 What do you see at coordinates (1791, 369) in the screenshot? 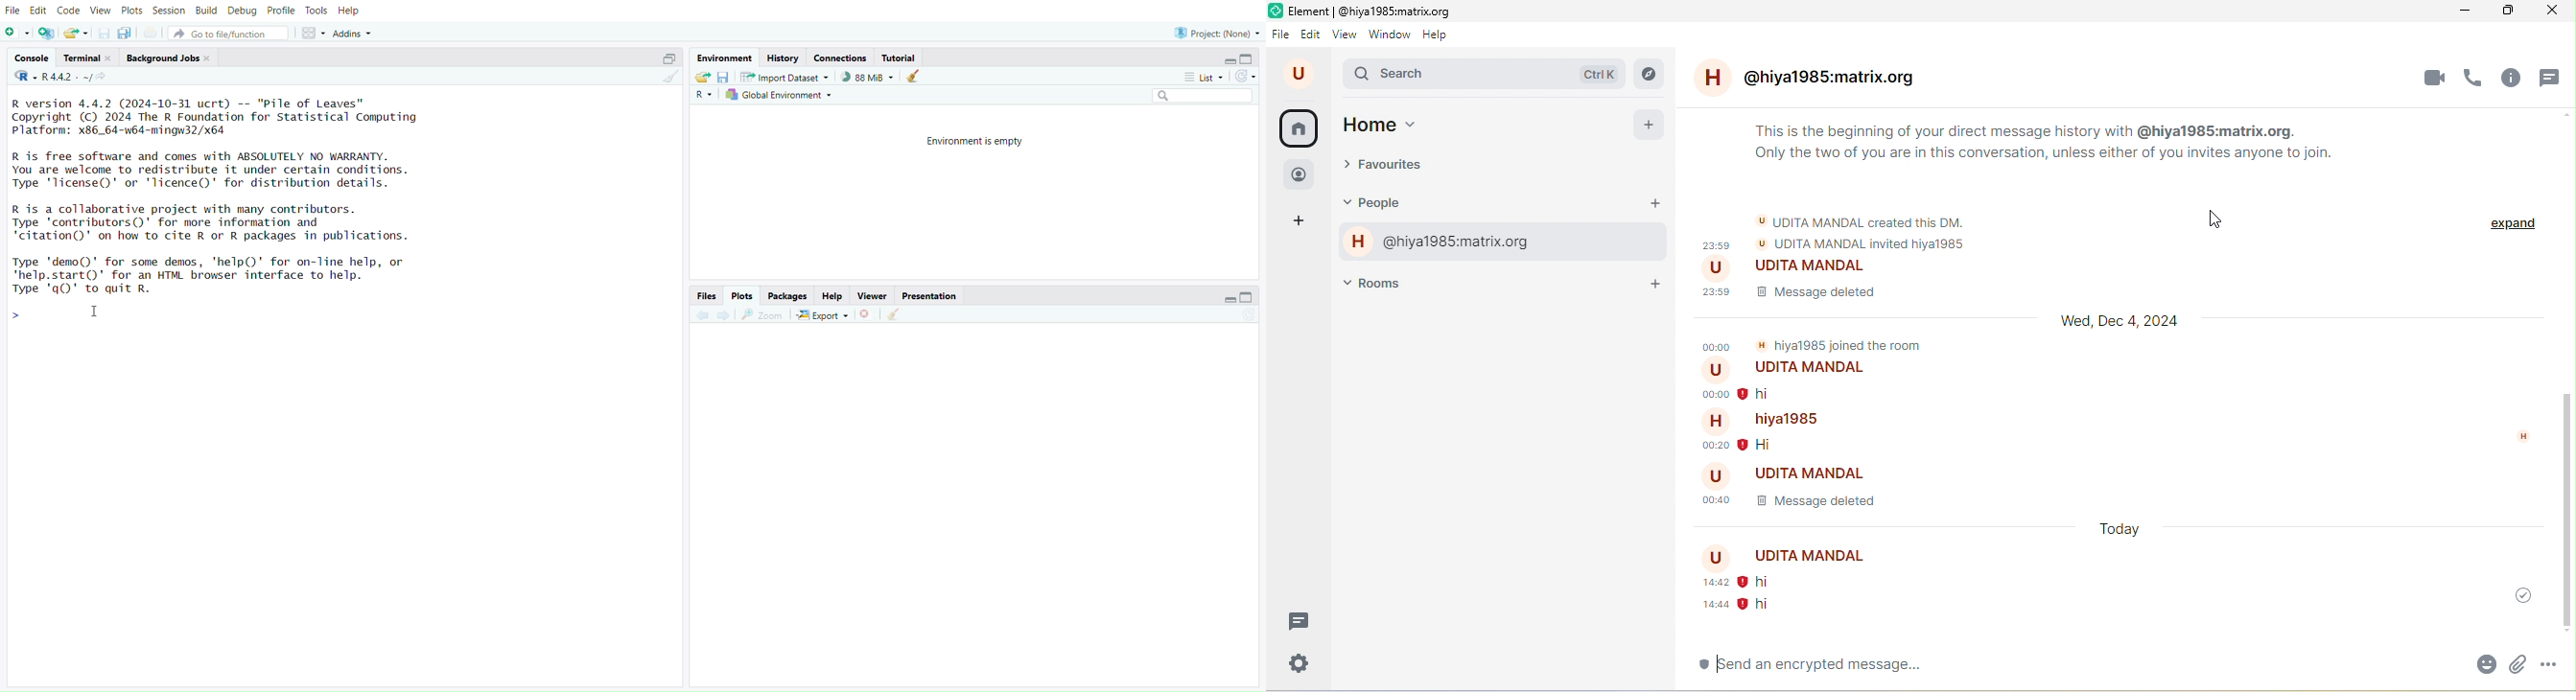
I see `udita mandal` at bounding box center [1791, 369].